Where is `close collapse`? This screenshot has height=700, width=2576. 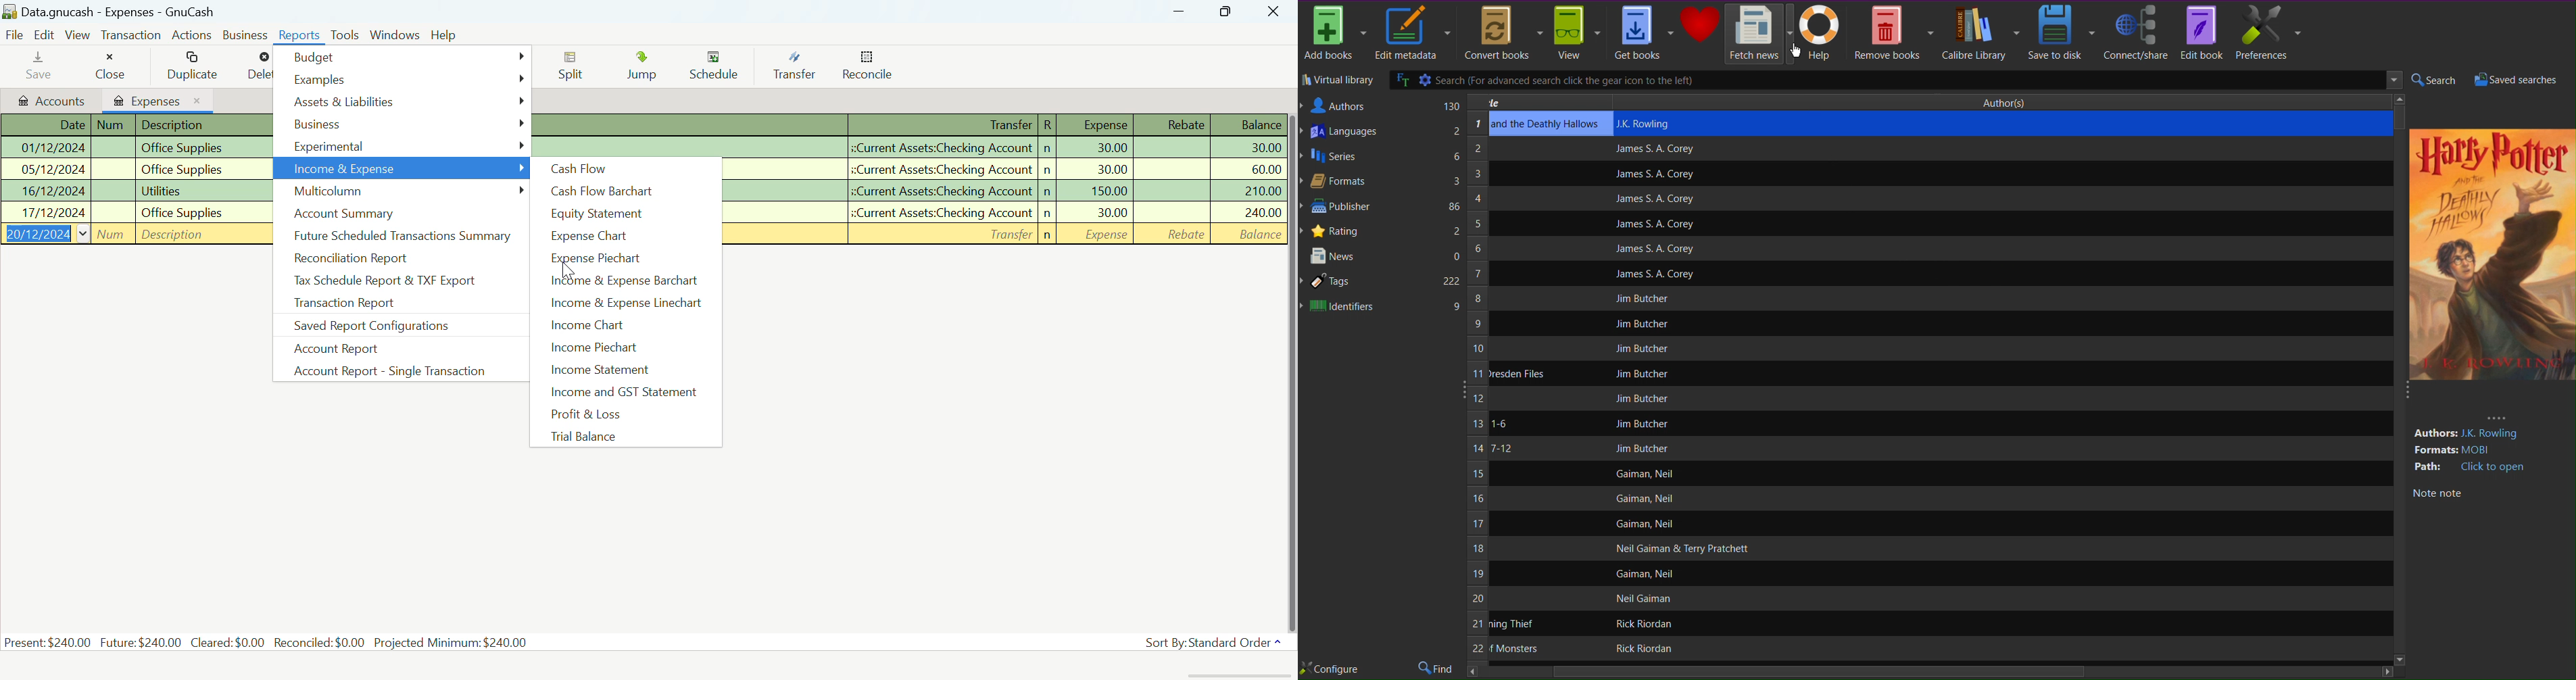
close collapse is located at coordinates (2405, 394).